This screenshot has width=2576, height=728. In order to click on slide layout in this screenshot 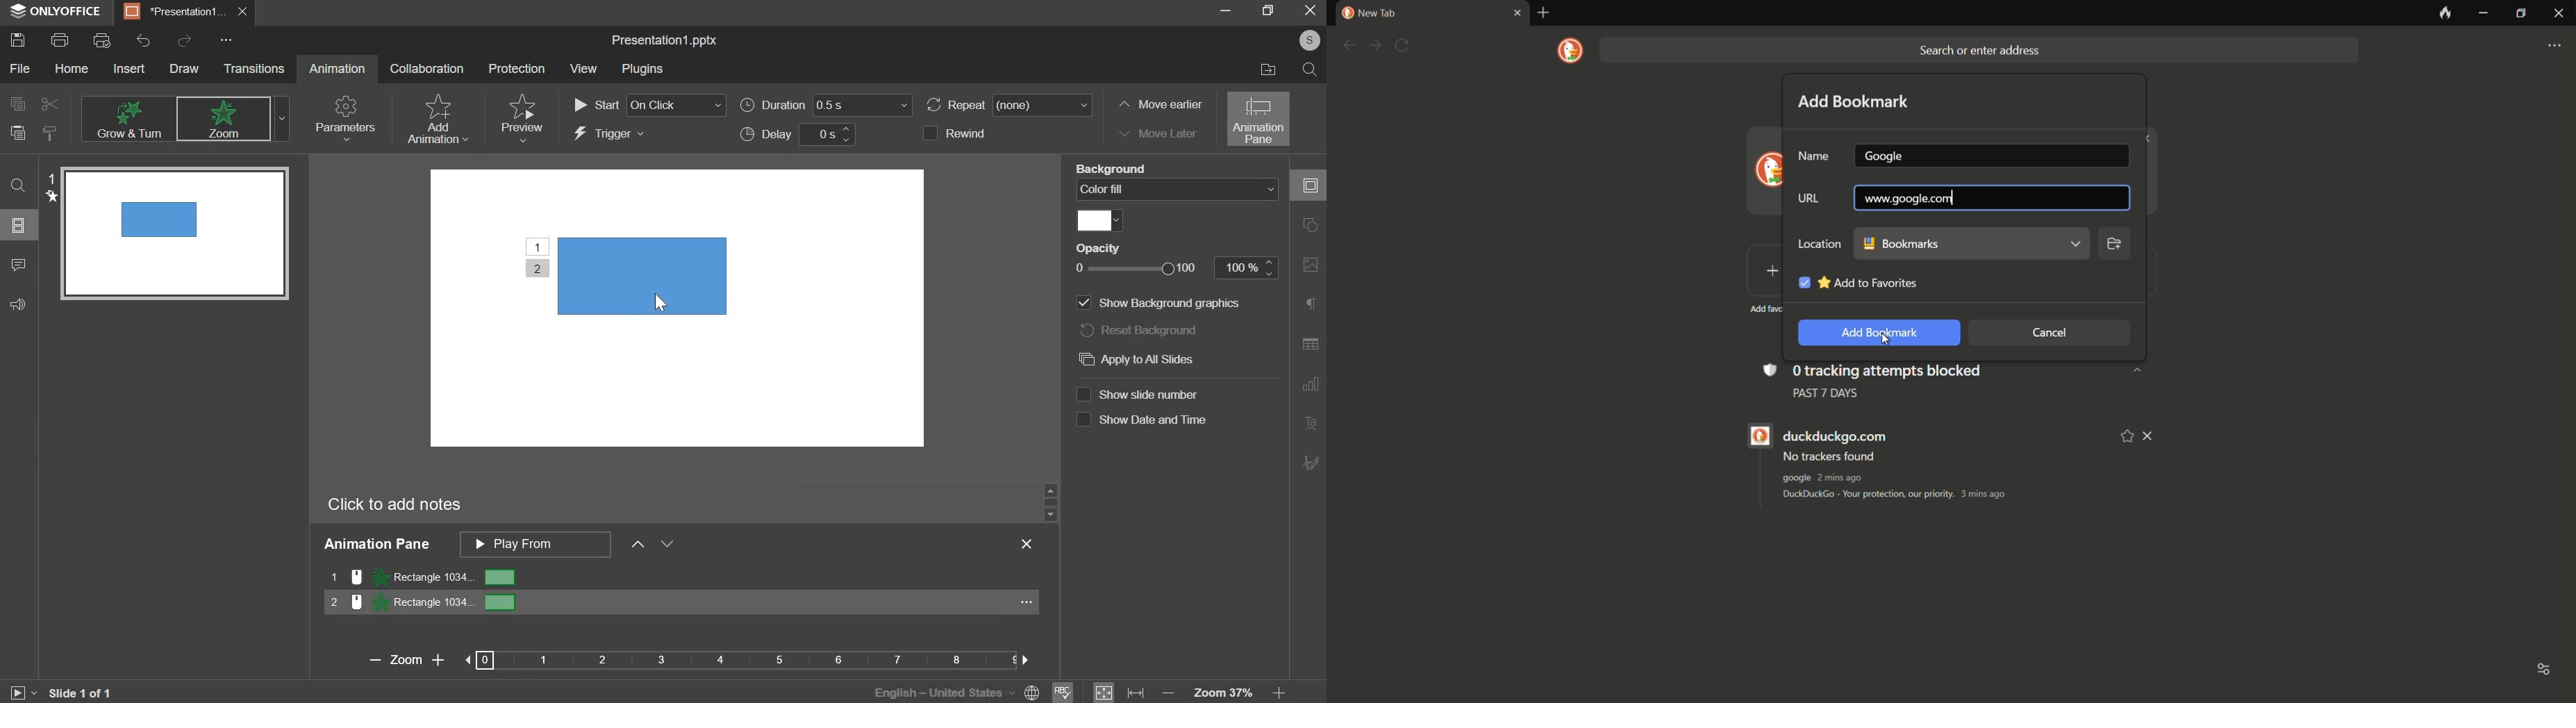, I will do `click(1310, 226)`.